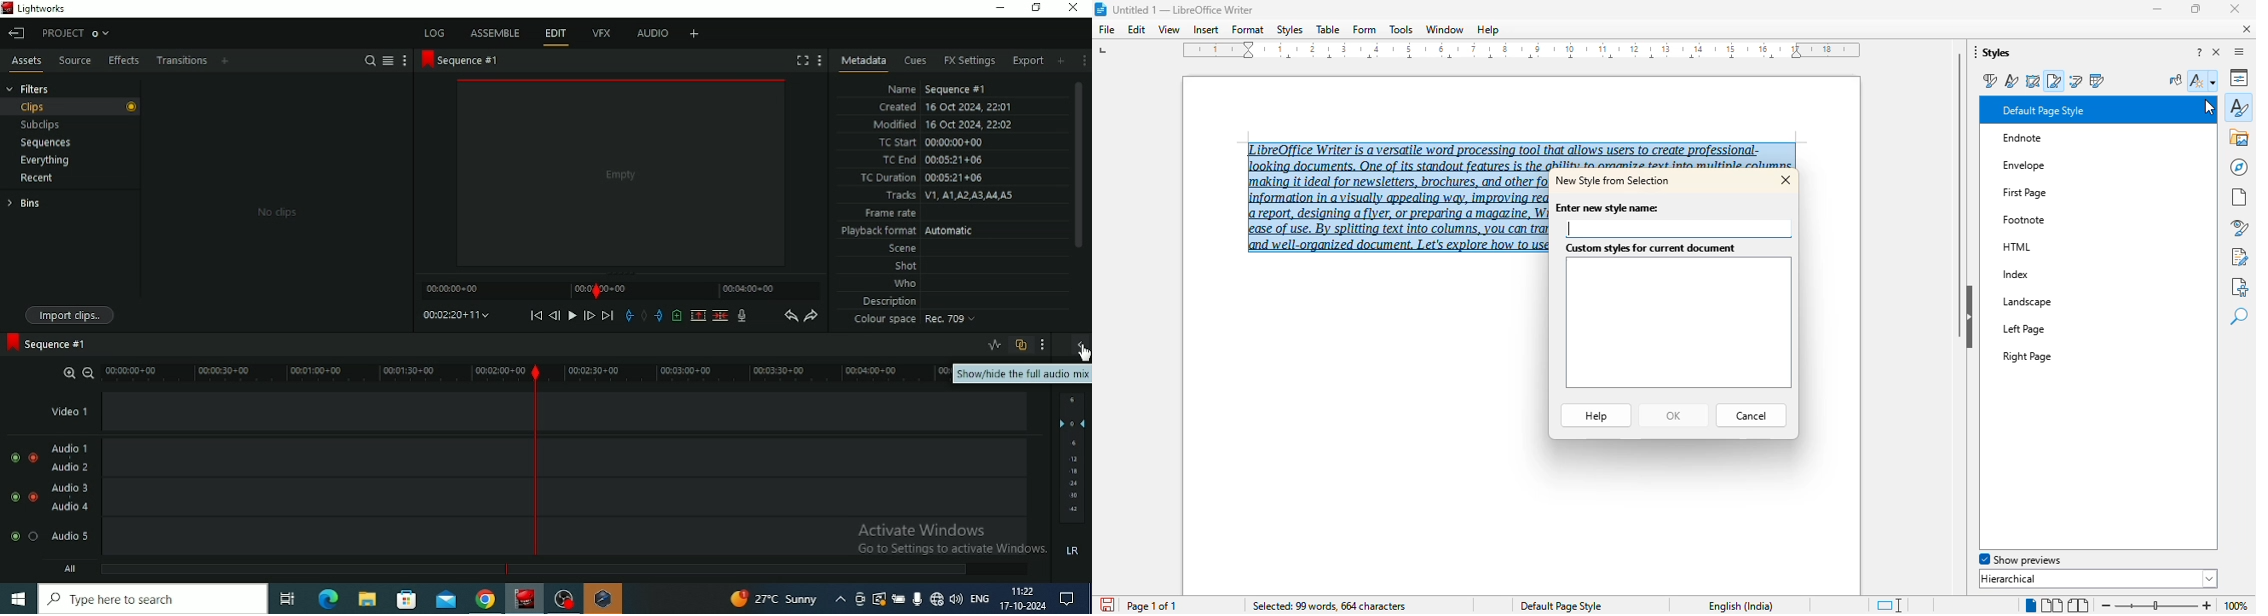 This screenshot has width=2268, height=616. I want to click on Colour space, so click(915, 321).